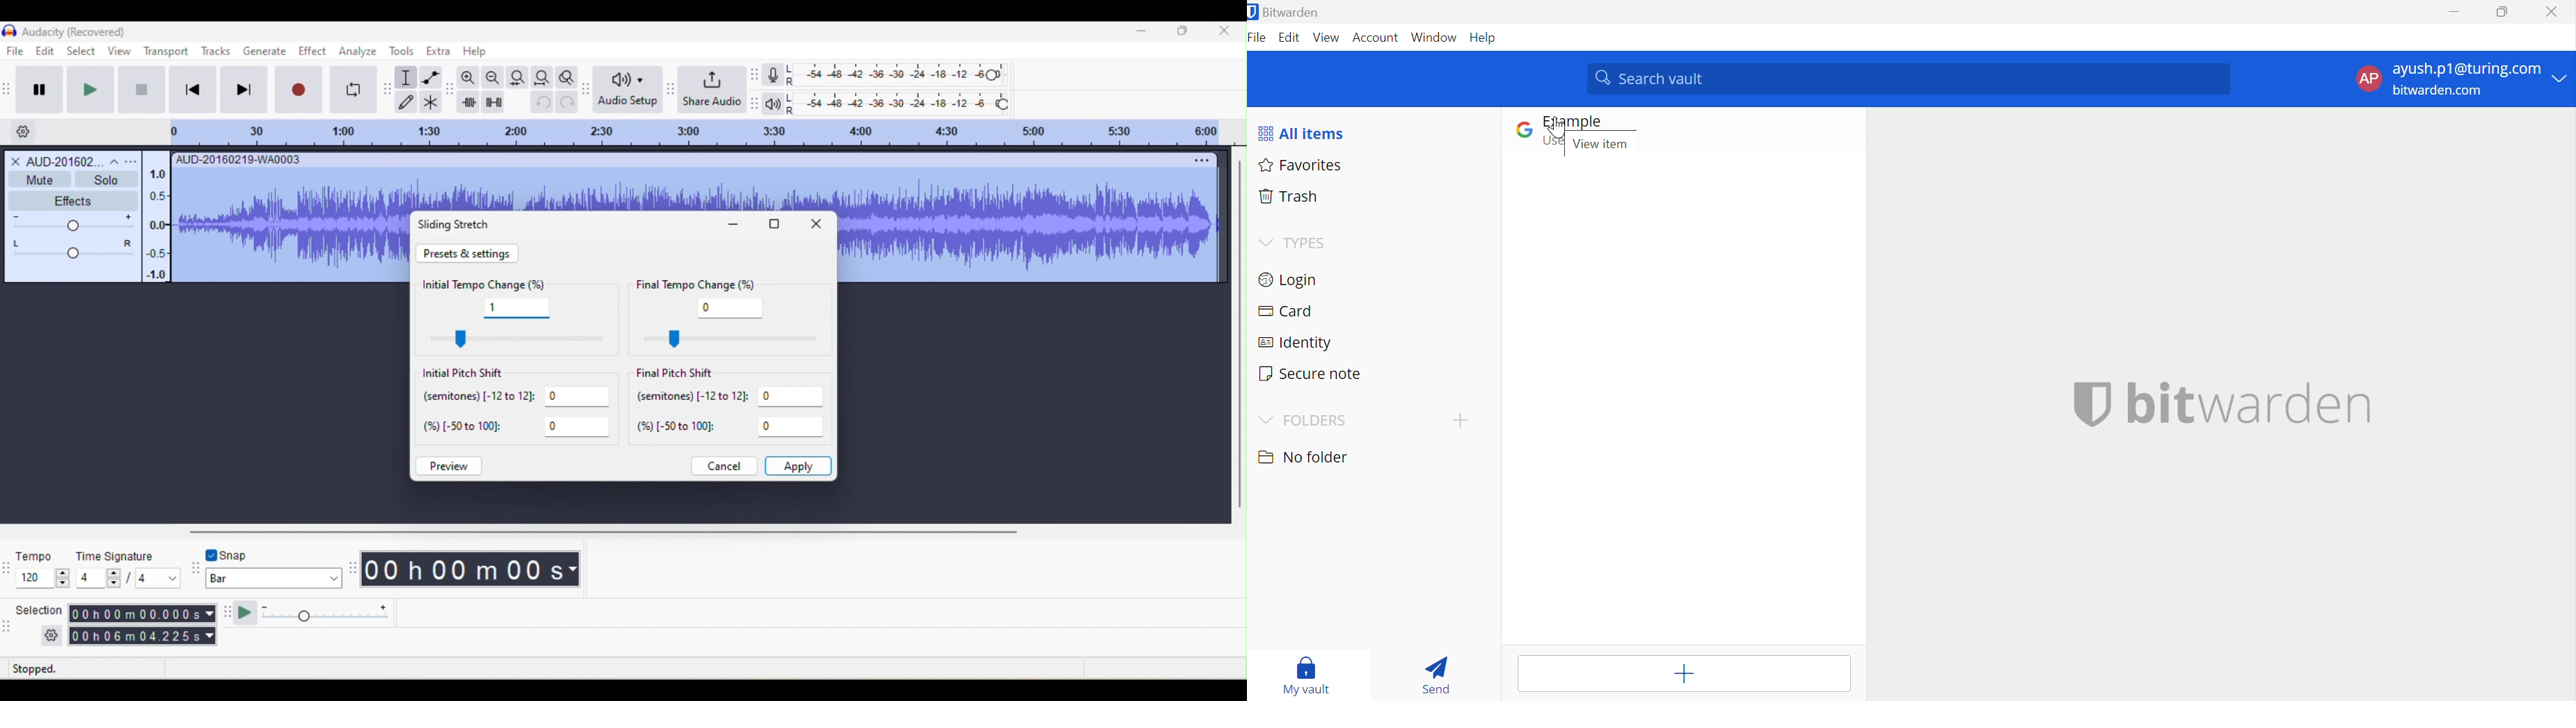 This screenshot has width=2576, height=728. Describe the element at coordinates (67, 201) in the screenshot. I see `Effects` at that location.